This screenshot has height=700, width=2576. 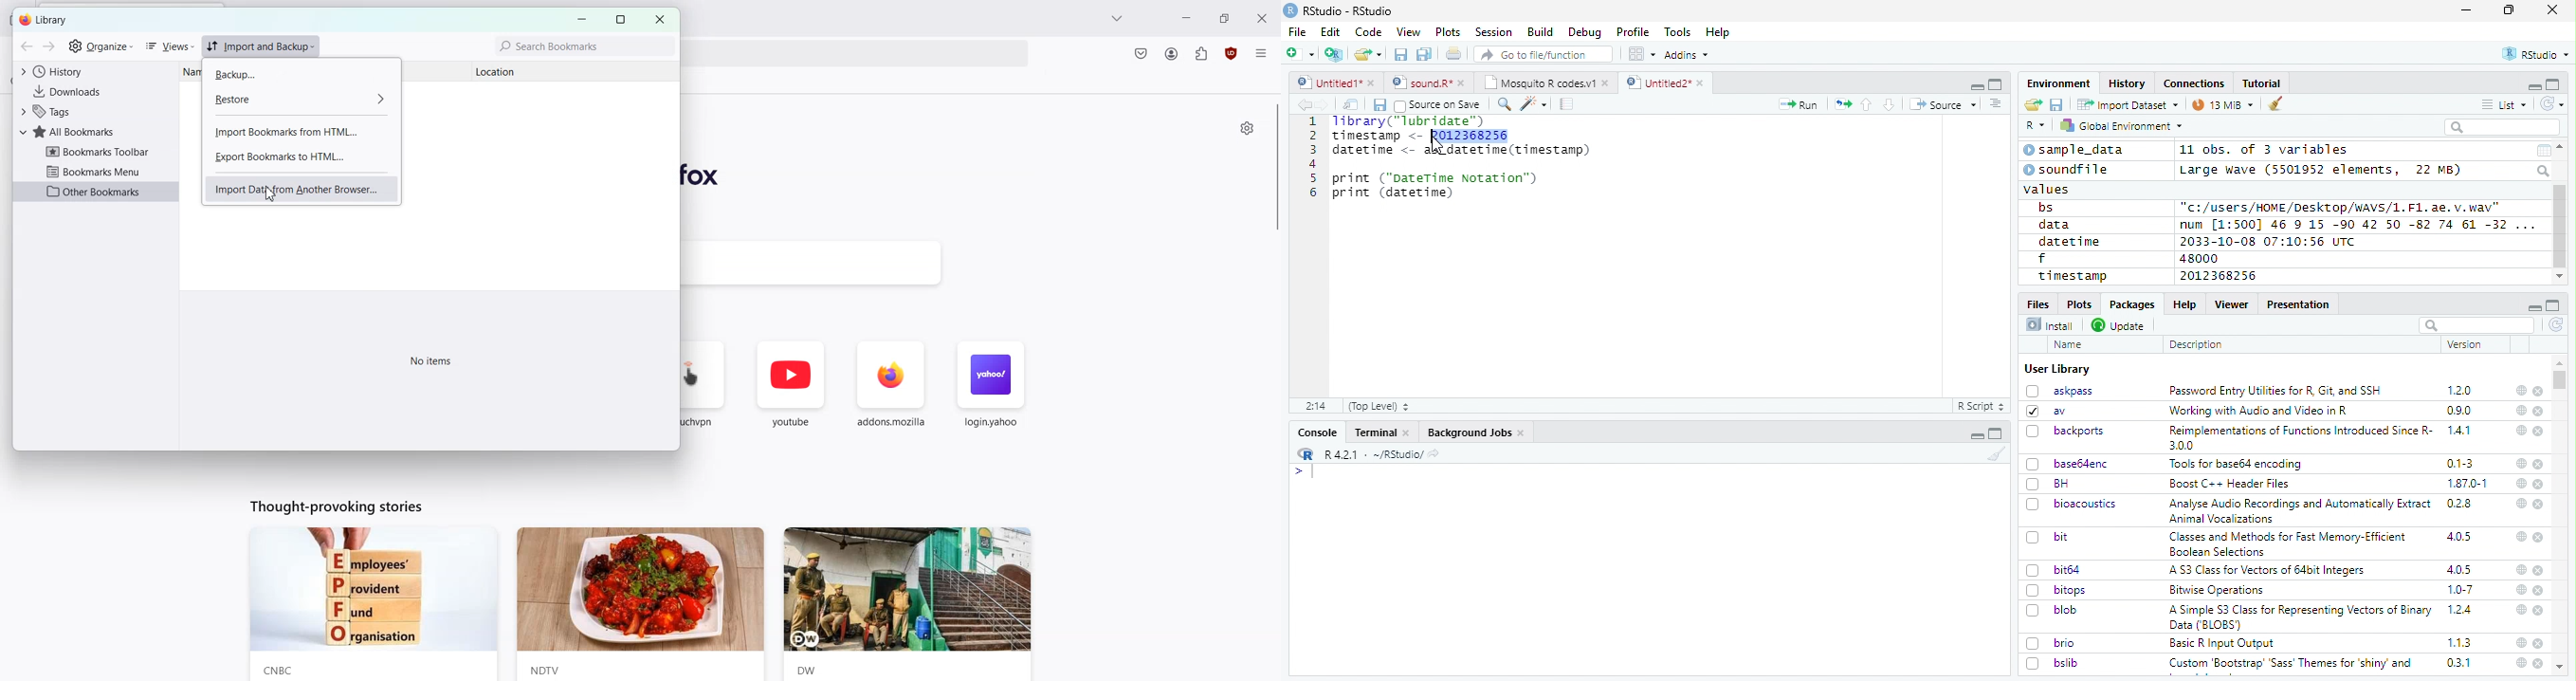 I want to click on help, so click(x=2519, y=609).